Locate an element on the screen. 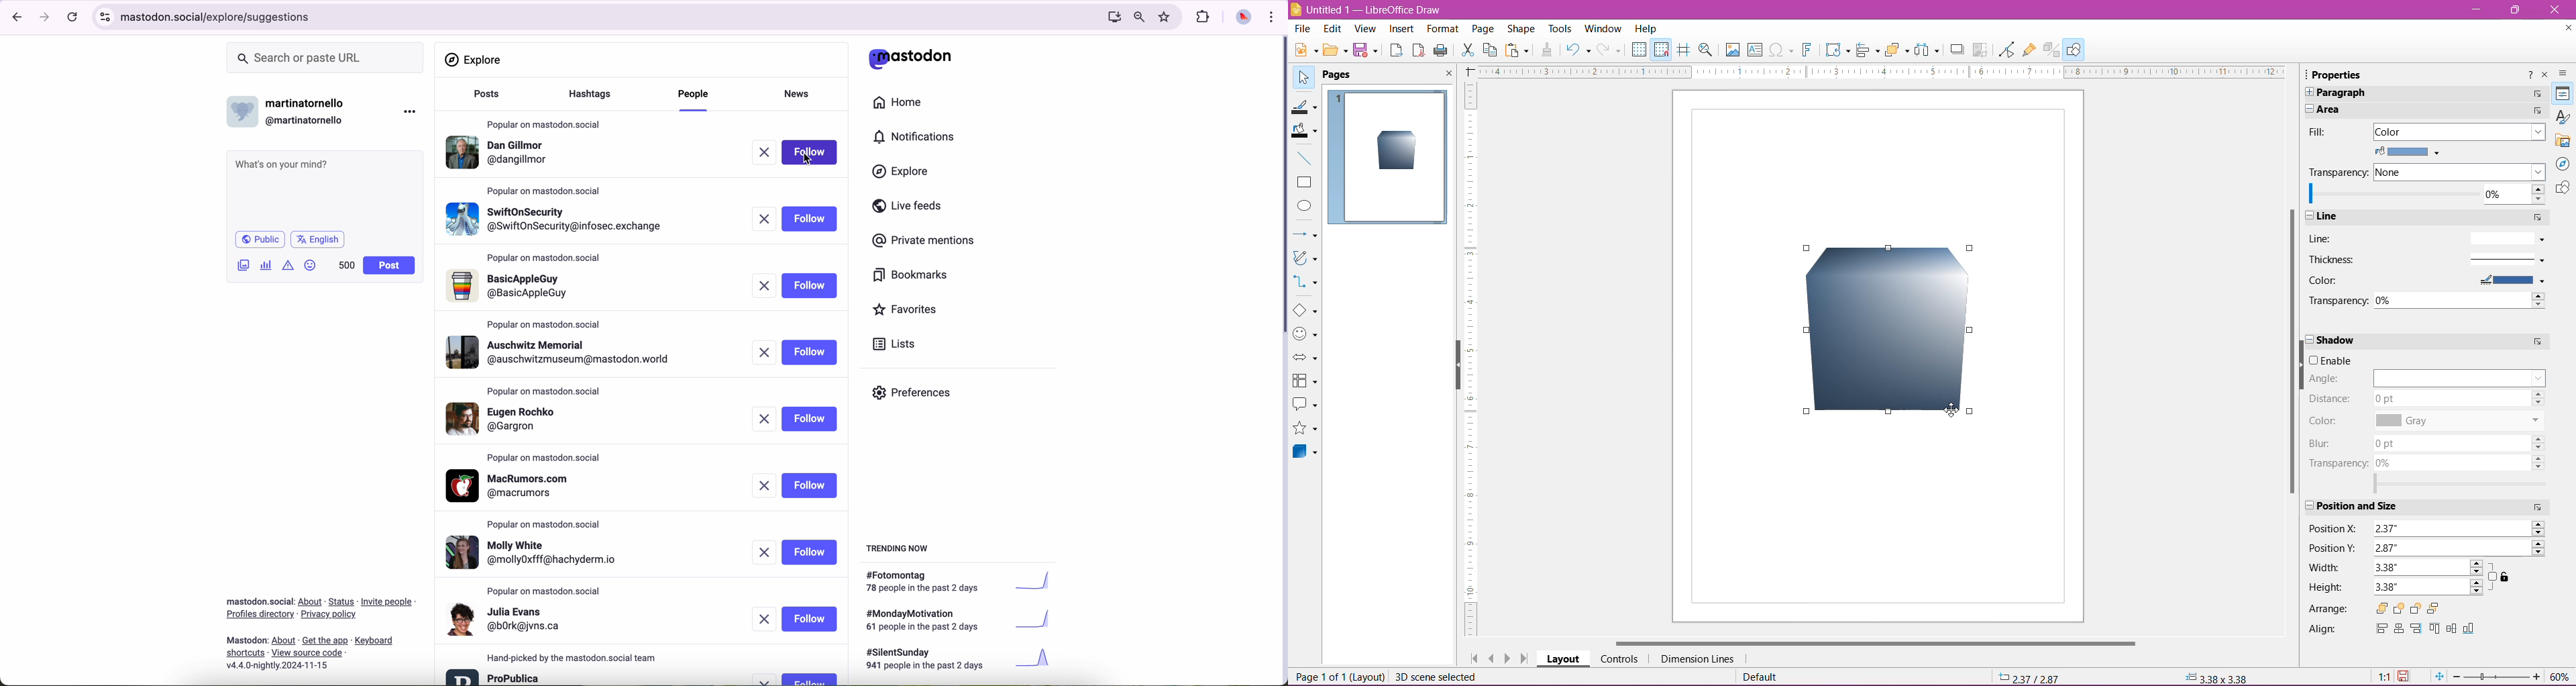 Image resolution: width=2576 pixels, height=700 pixels. follow button is located at coordinates (811, 619).